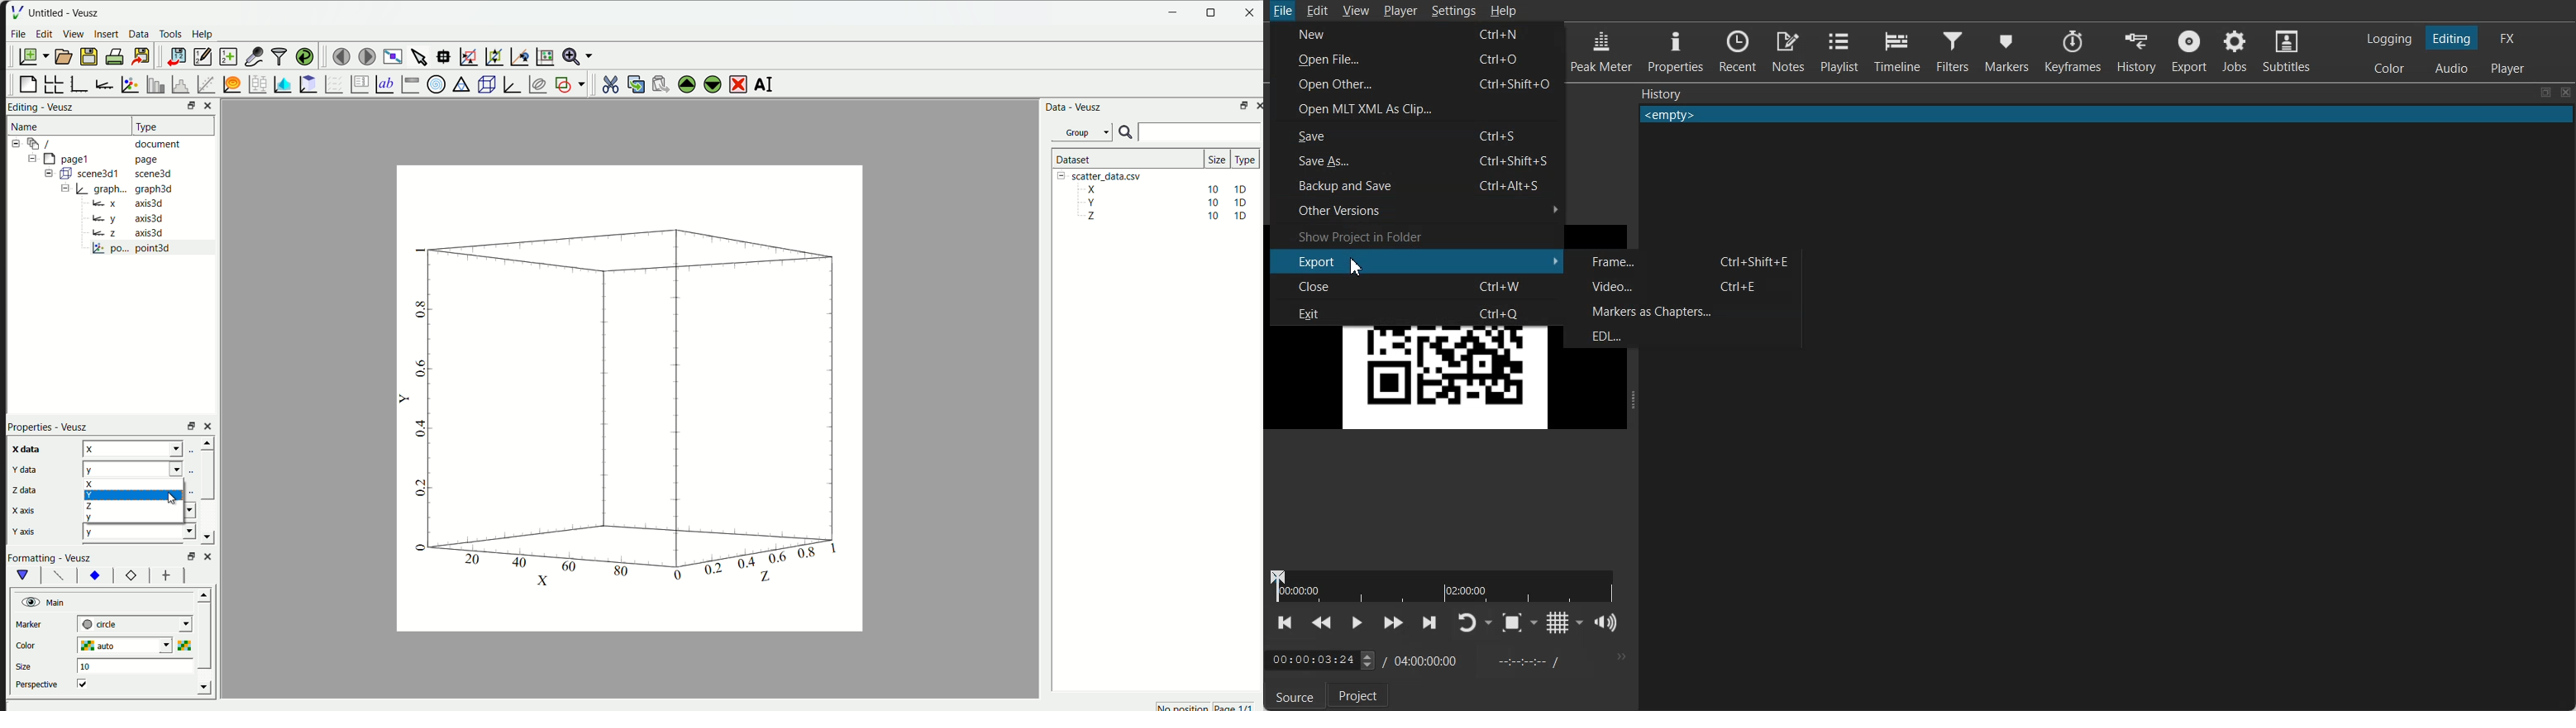  What do you see at coordinates (140, 55) in the screenshot?
I see `export to graphics format` at bounding box center [140, 55].